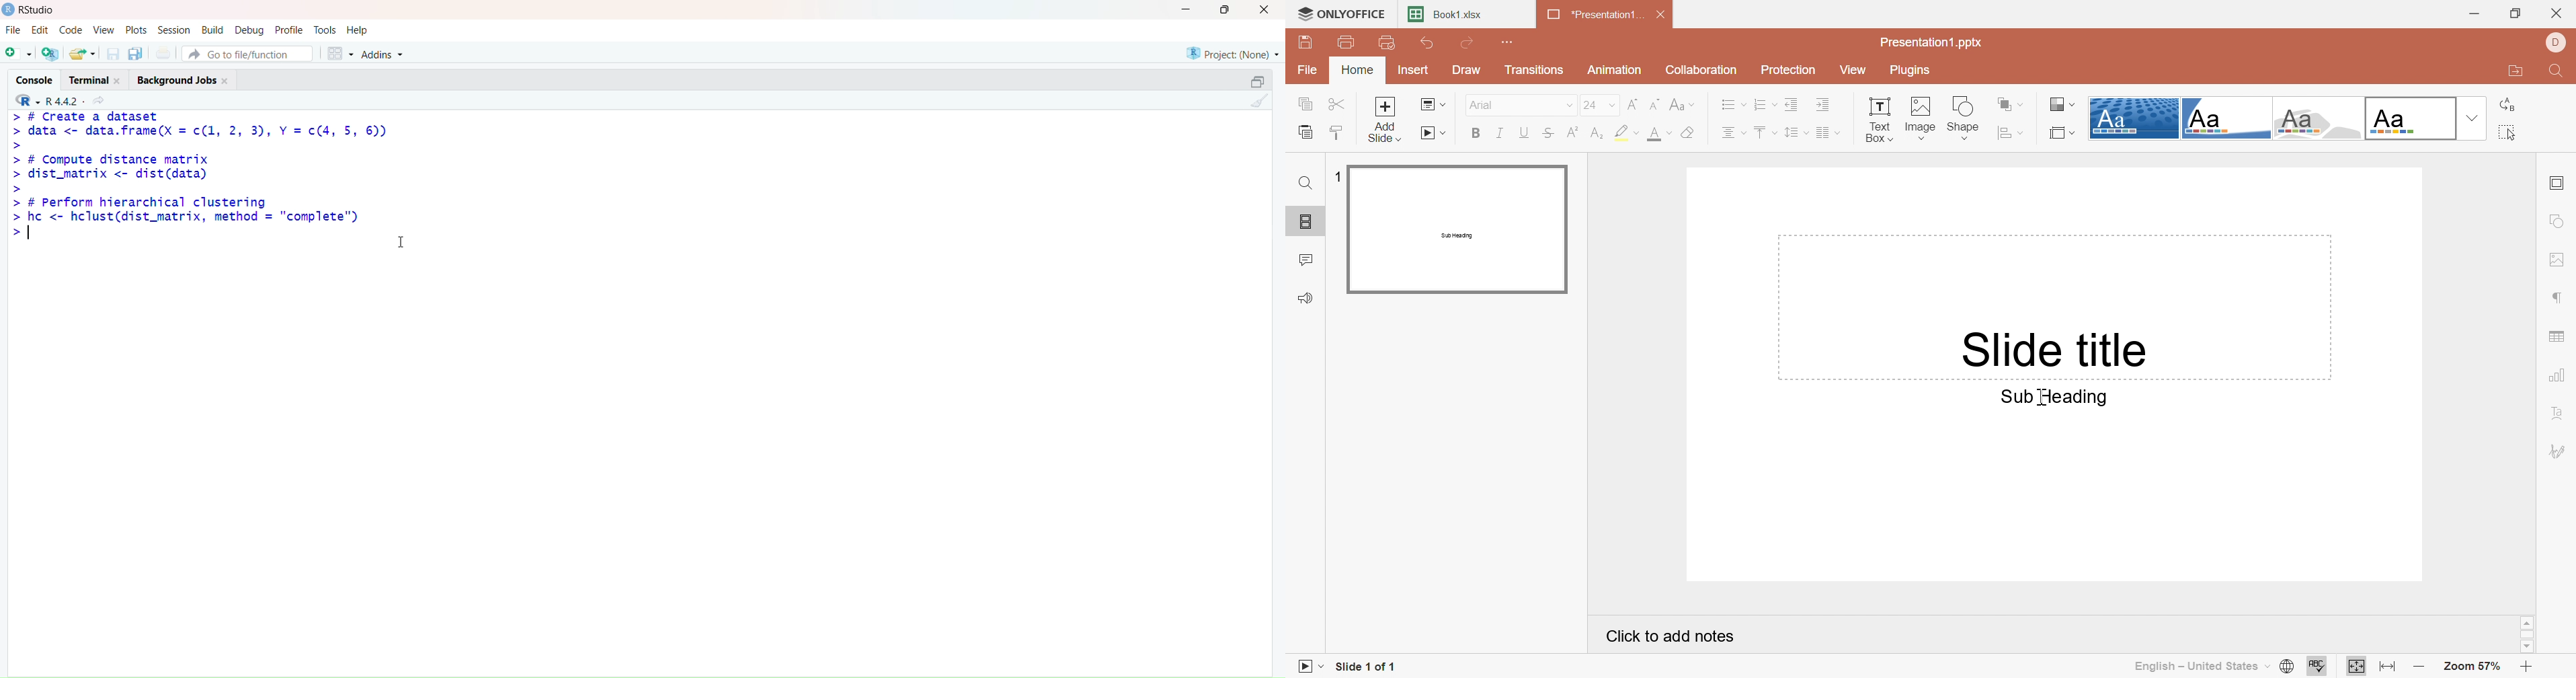 Image resolution: width=2576 pixels, height=700 pixels. Describe the element at coordinates (1467, 70) in the screenshot. I see `Draw` at that location.